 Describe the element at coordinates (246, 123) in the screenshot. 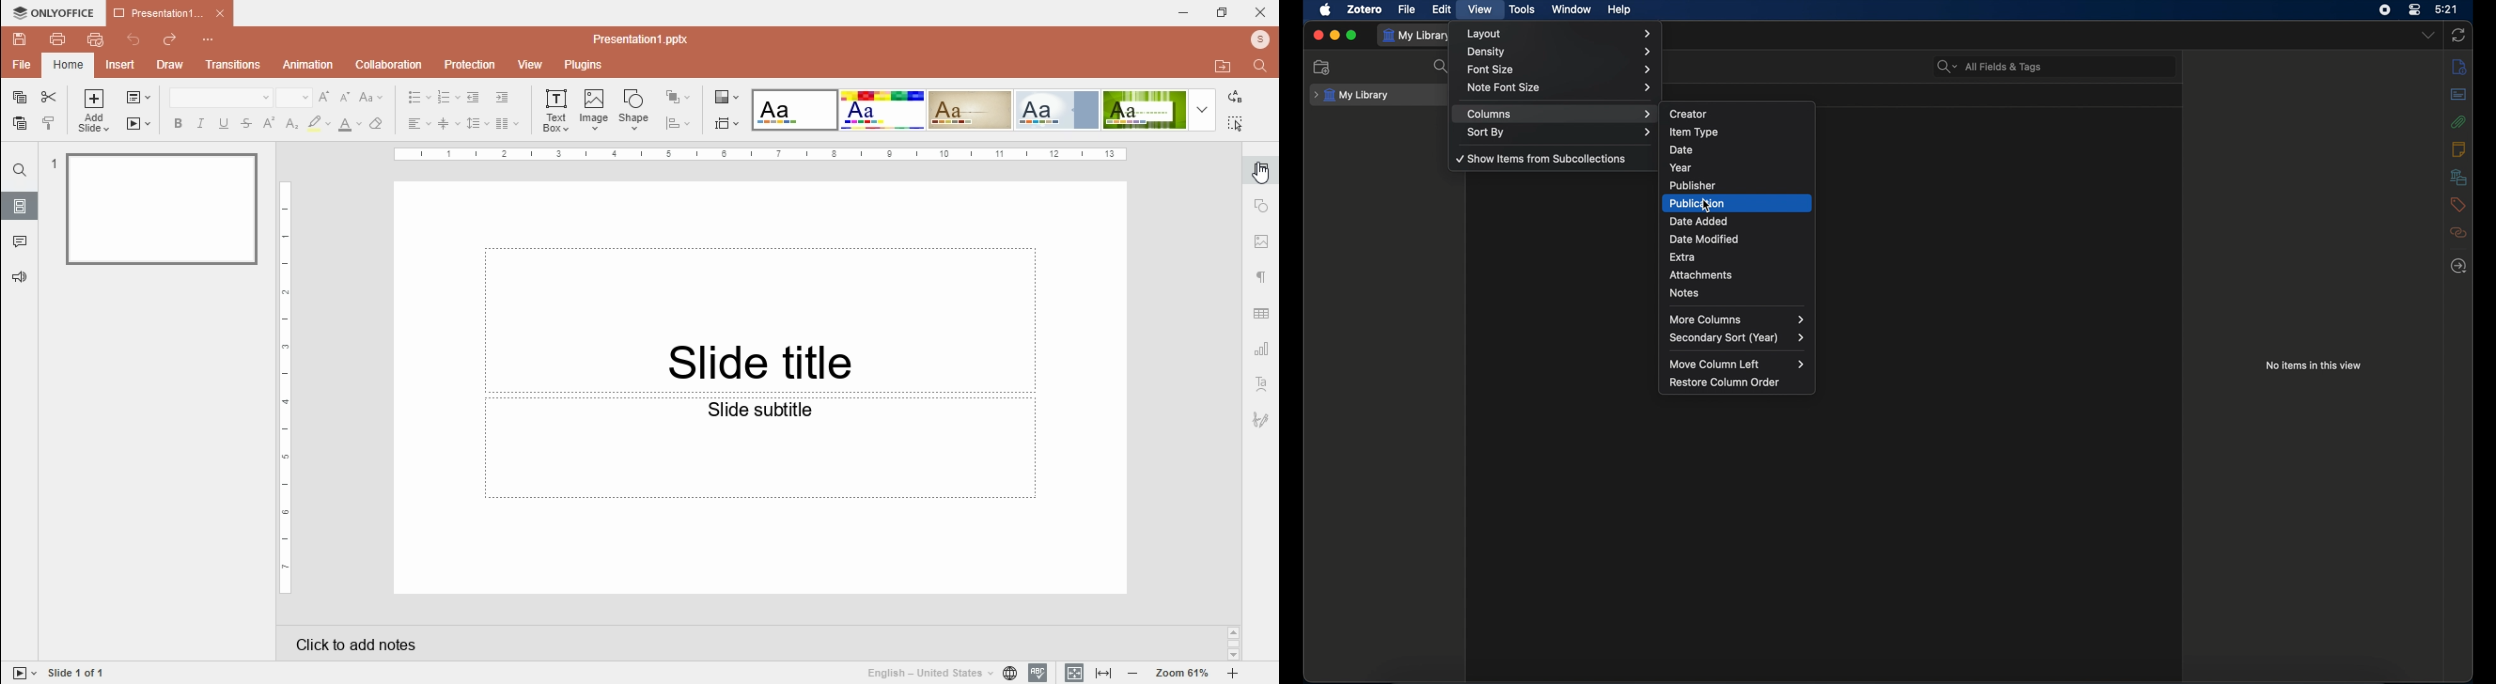

I see `strikethrough` at that location.